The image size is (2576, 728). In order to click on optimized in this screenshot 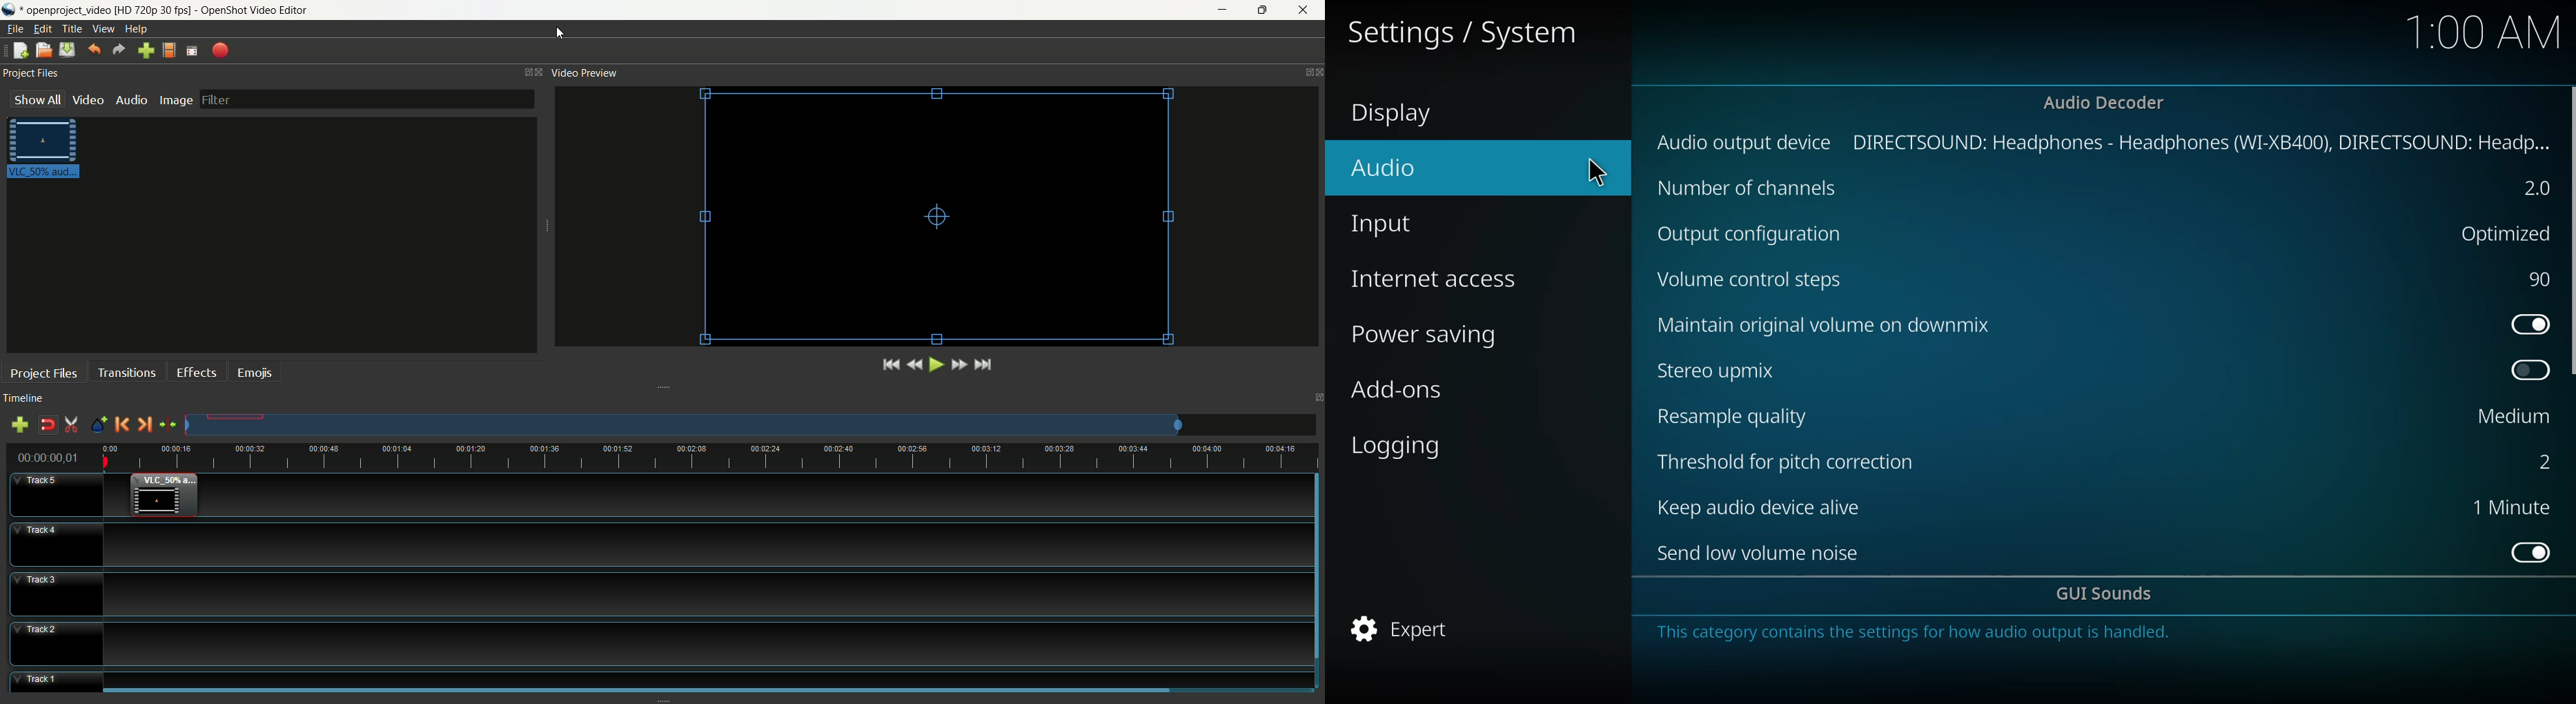, I will do `click(2508, 233)`.